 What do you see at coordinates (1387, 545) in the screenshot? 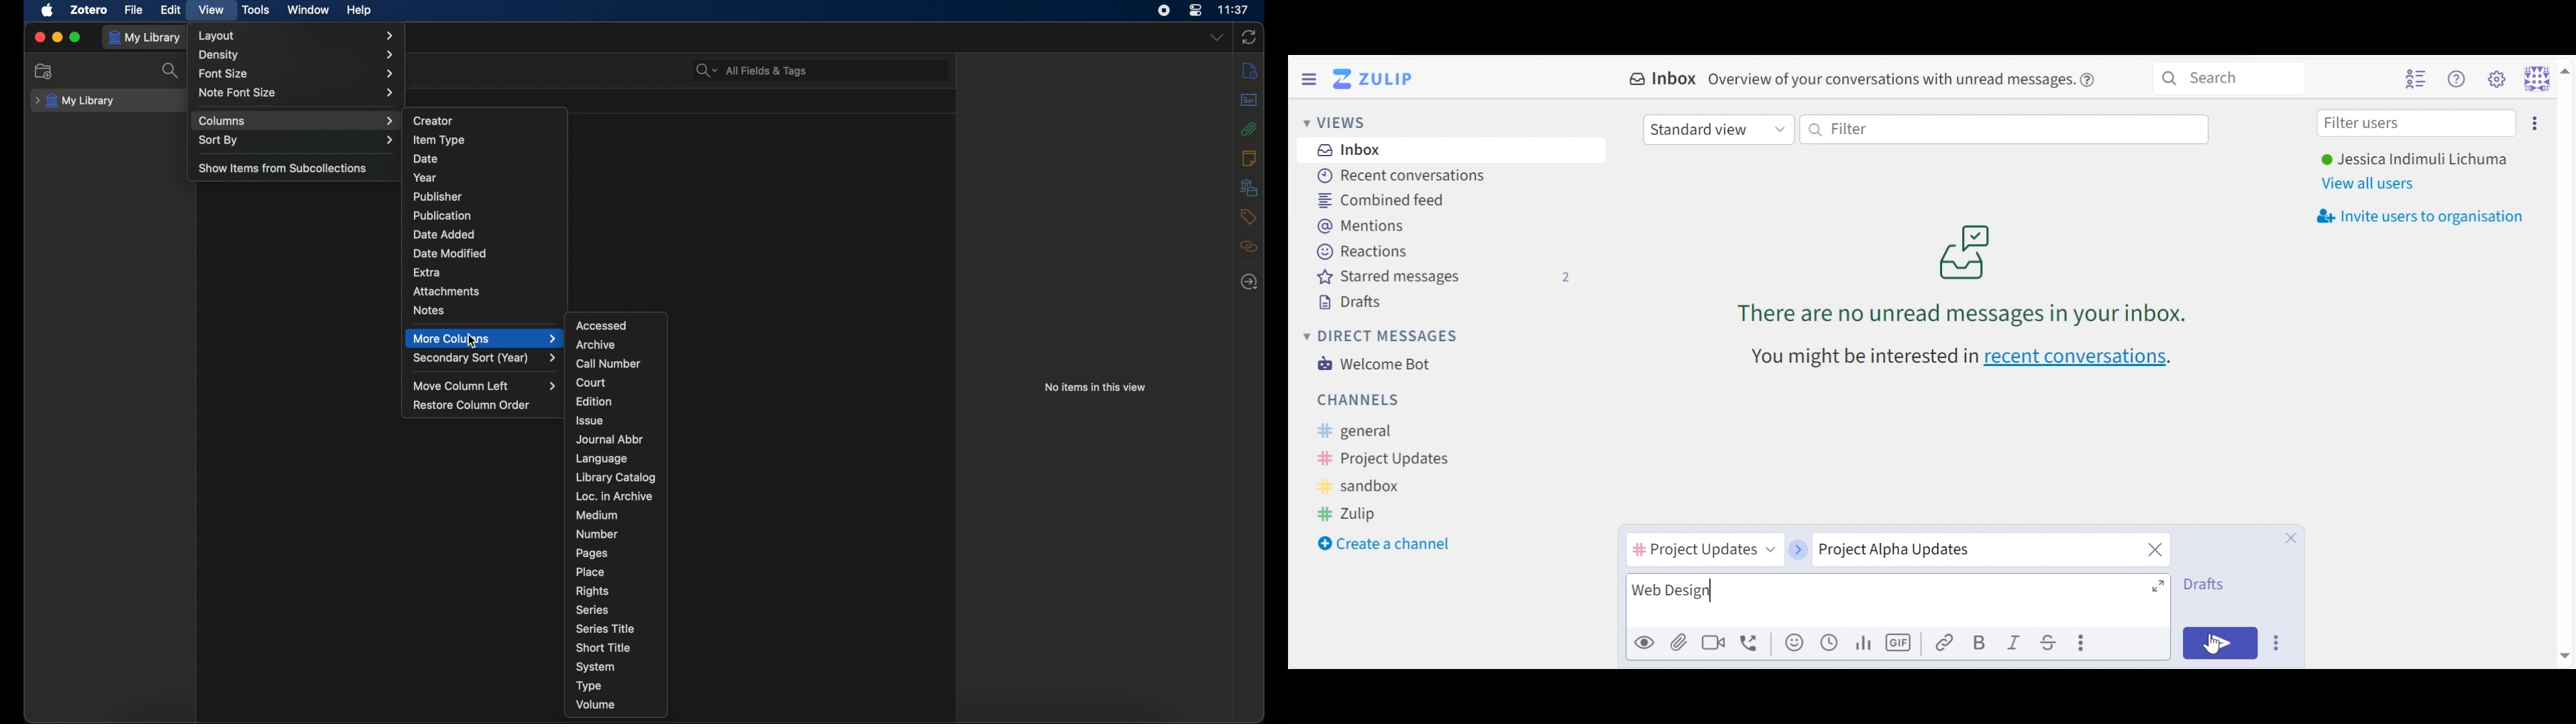
I see `Create a channel` at bounding box center [1387, 545].